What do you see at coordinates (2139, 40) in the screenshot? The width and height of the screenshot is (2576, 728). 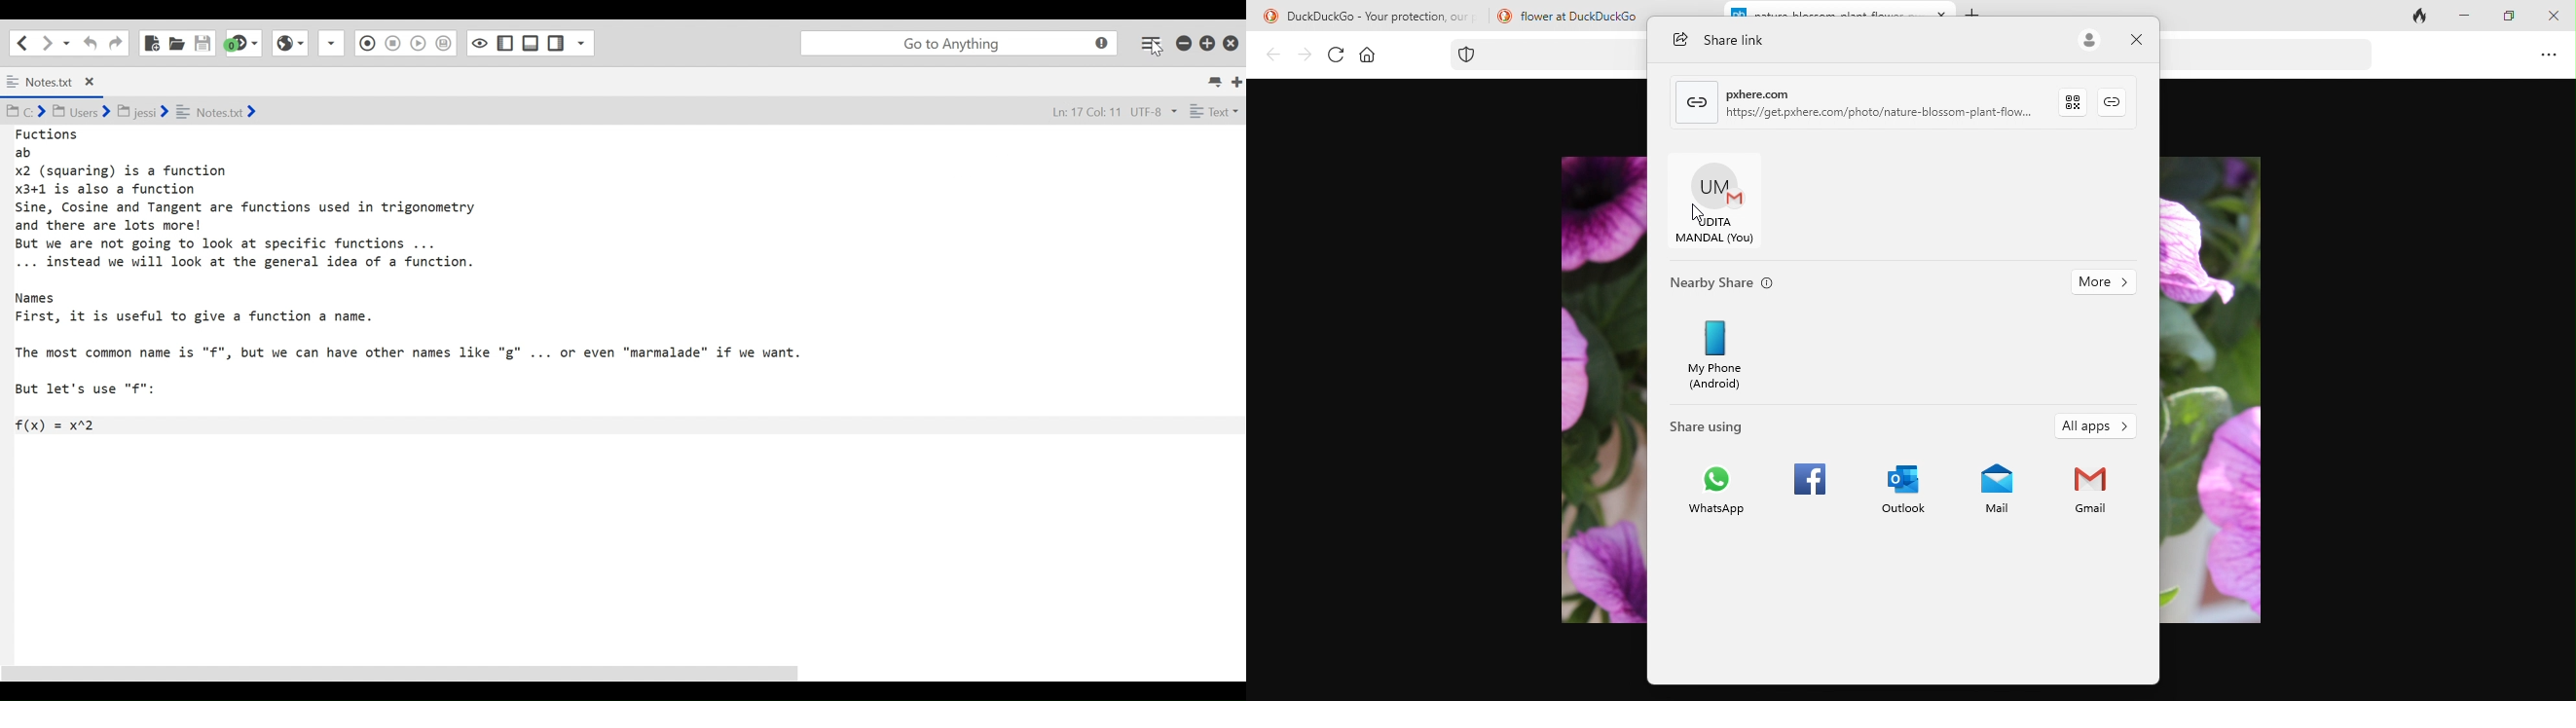 I see `close` at bounding box center [2139, 40].